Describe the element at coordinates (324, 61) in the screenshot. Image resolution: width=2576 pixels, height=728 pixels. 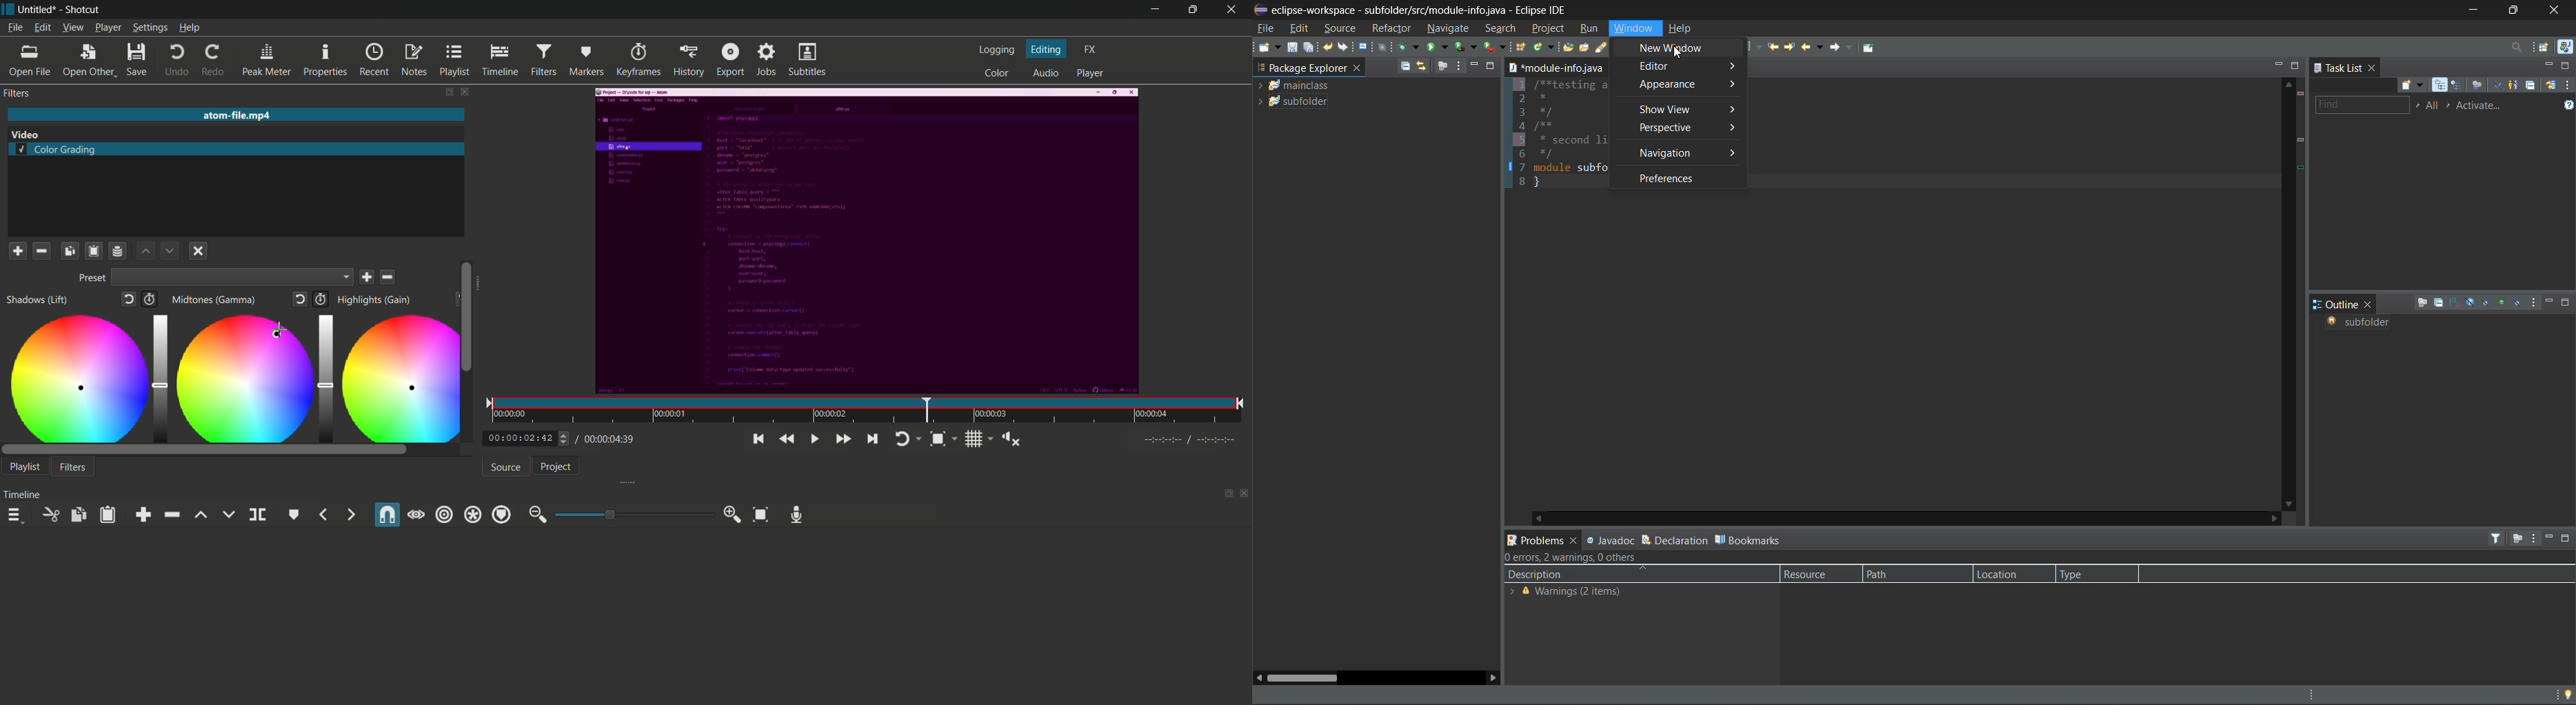
I see `properties` at that location.